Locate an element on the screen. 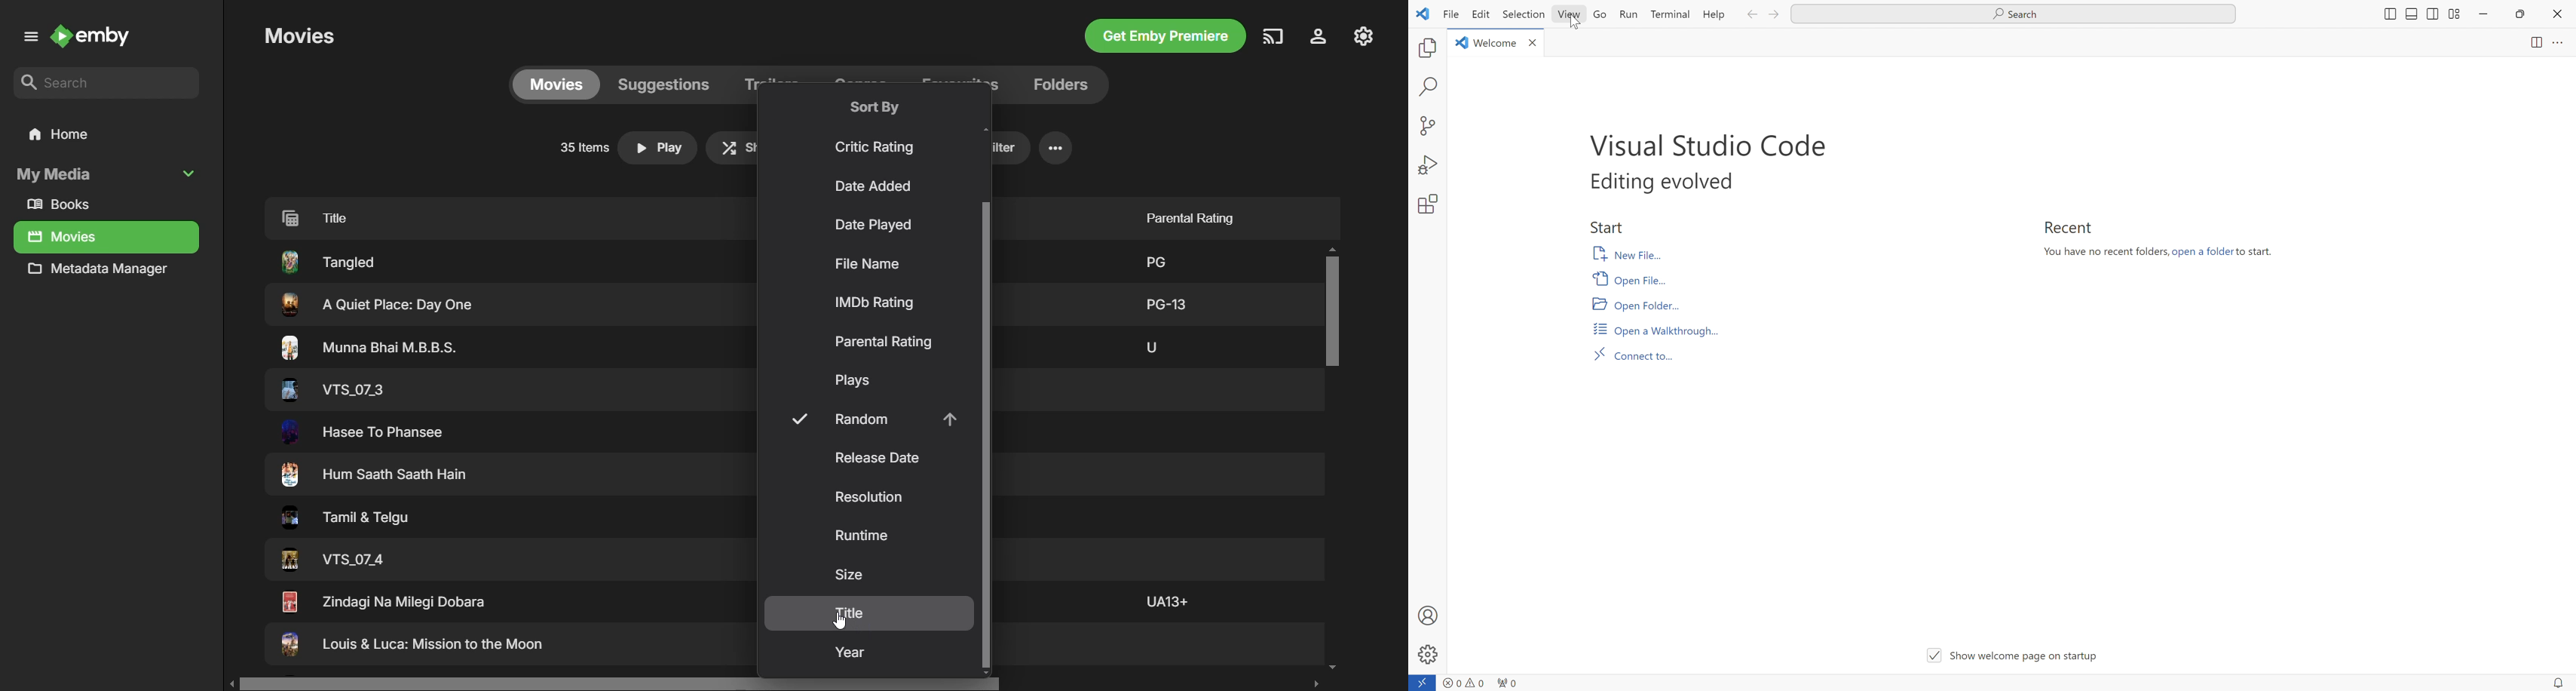  Parental Rating is located at coordinates (884, 342).